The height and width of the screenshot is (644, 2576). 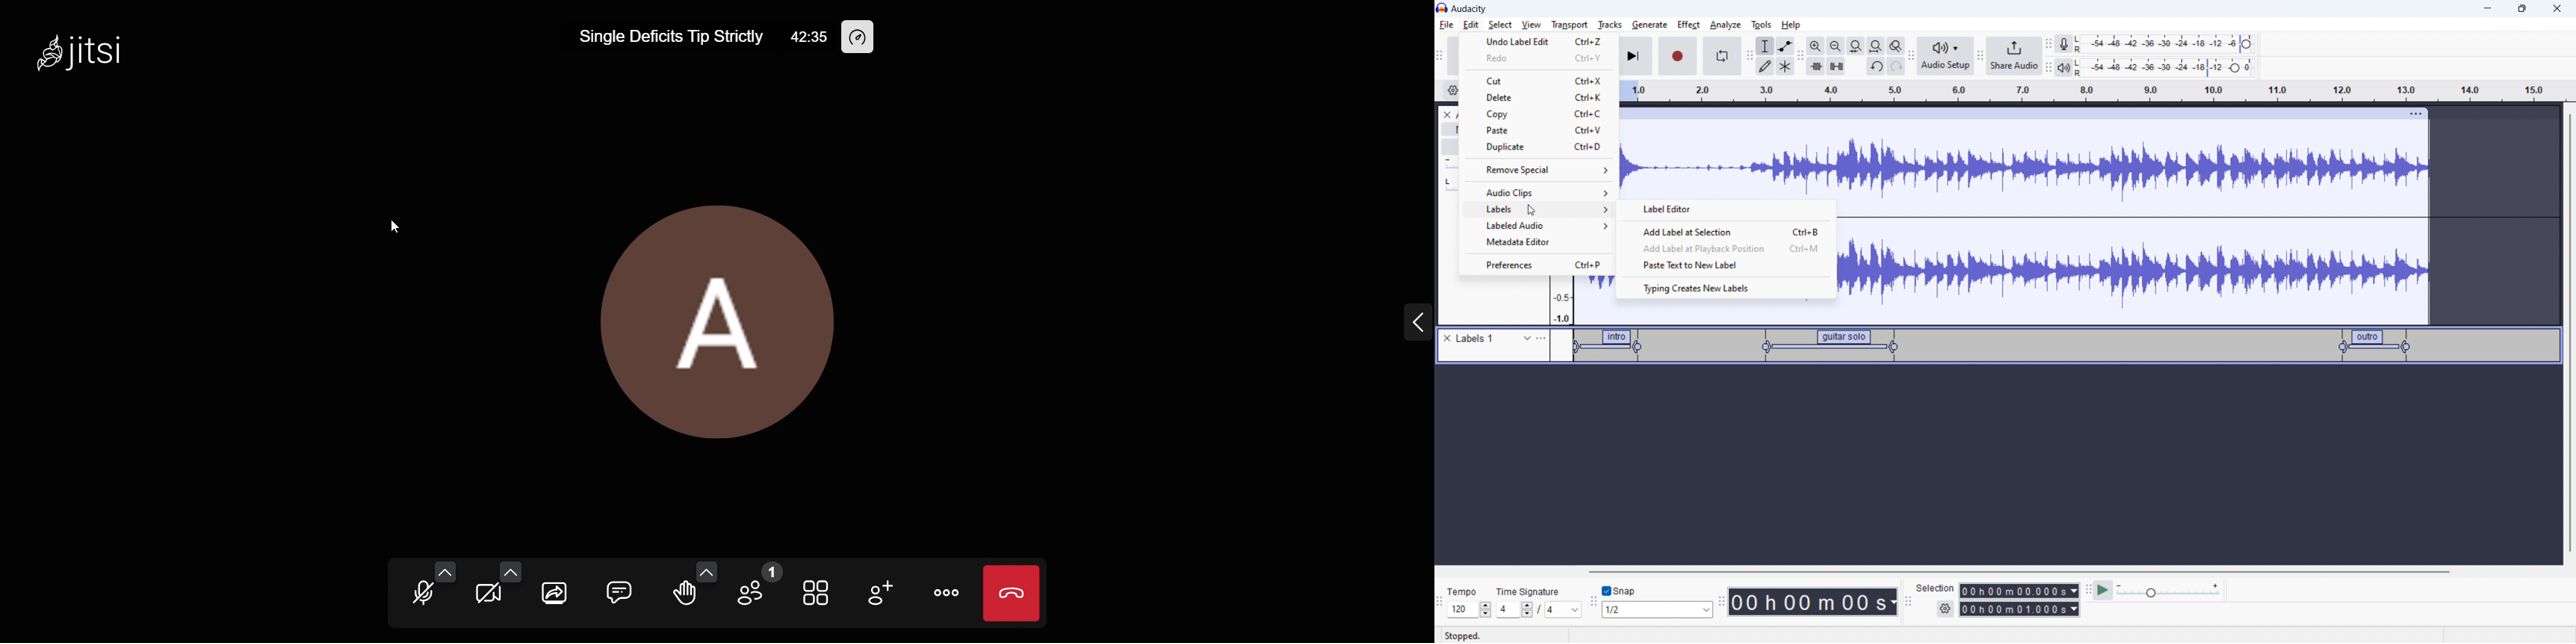 What do you see at coordinates (1471, 25) in the screenshot?
I see `edit` at bounding box center [1471, 25].